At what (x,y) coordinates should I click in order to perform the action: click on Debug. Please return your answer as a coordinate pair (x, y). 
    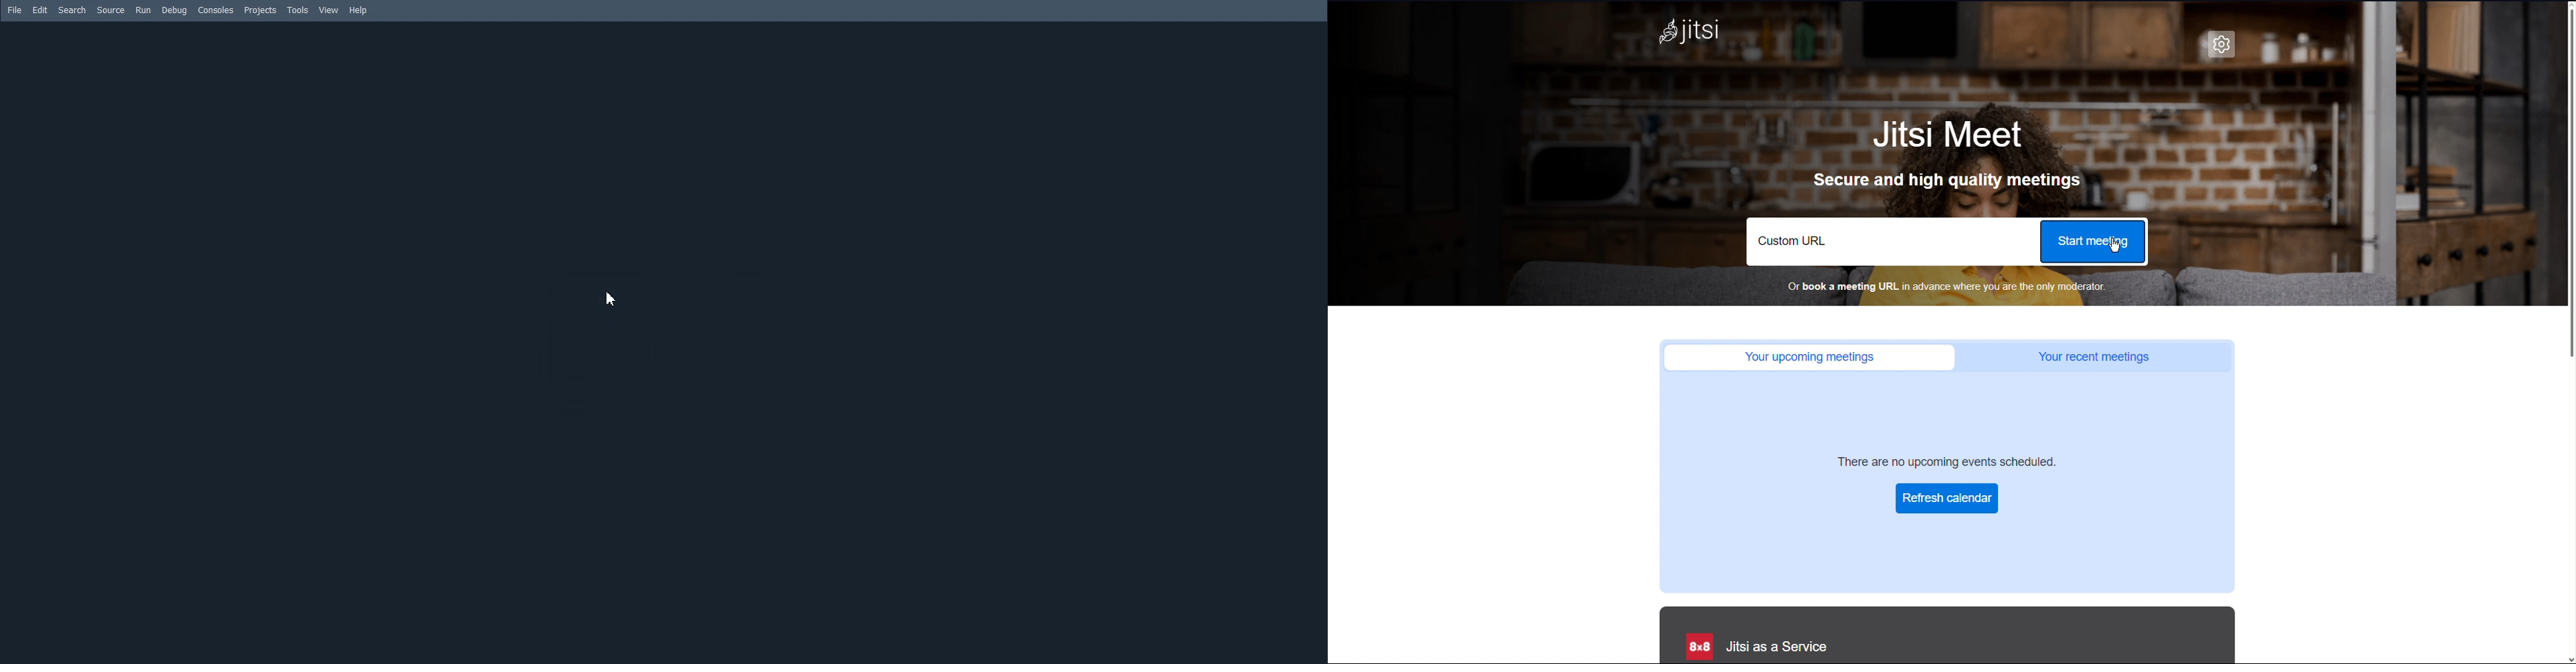
    Looking at the image, I should click on (174, 10).